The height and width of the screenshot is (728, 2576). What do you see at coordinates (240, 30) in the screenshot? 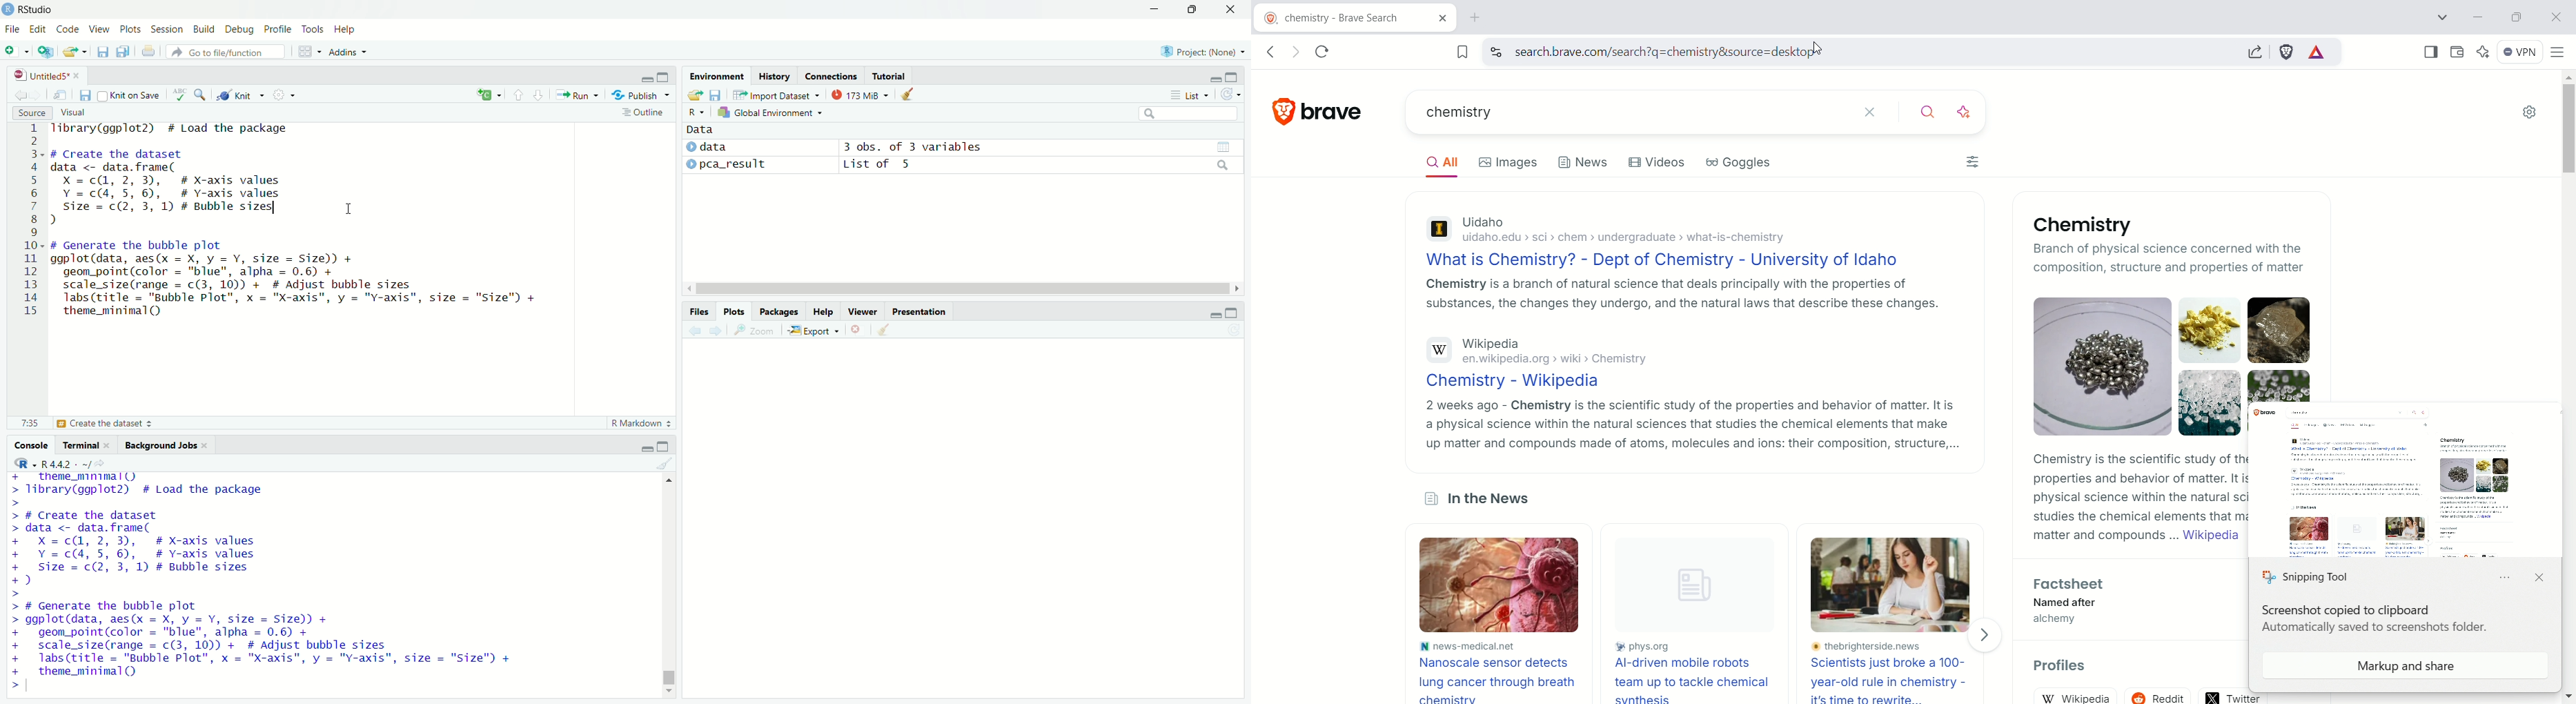
I see `debug` at bounding box center [240, 30].